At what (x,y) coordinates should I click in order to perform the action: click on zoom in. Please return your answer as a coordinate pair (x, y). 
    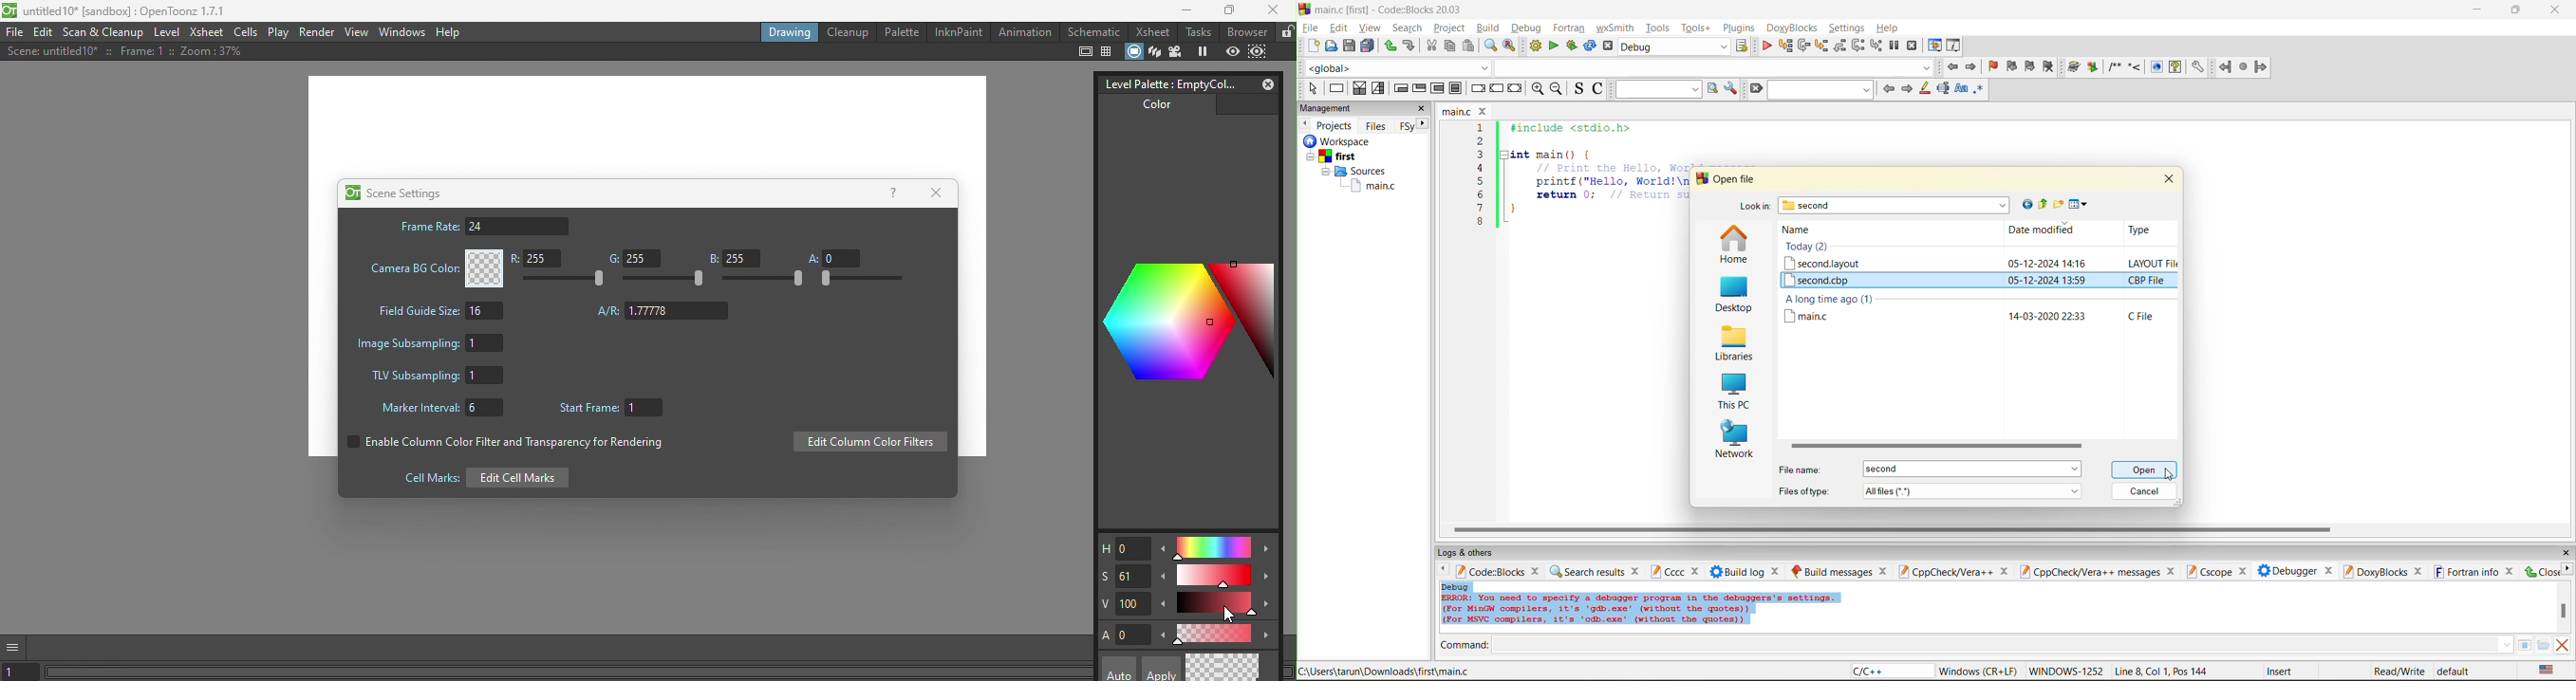
    Looking at the image, I should click on (1539, 89).